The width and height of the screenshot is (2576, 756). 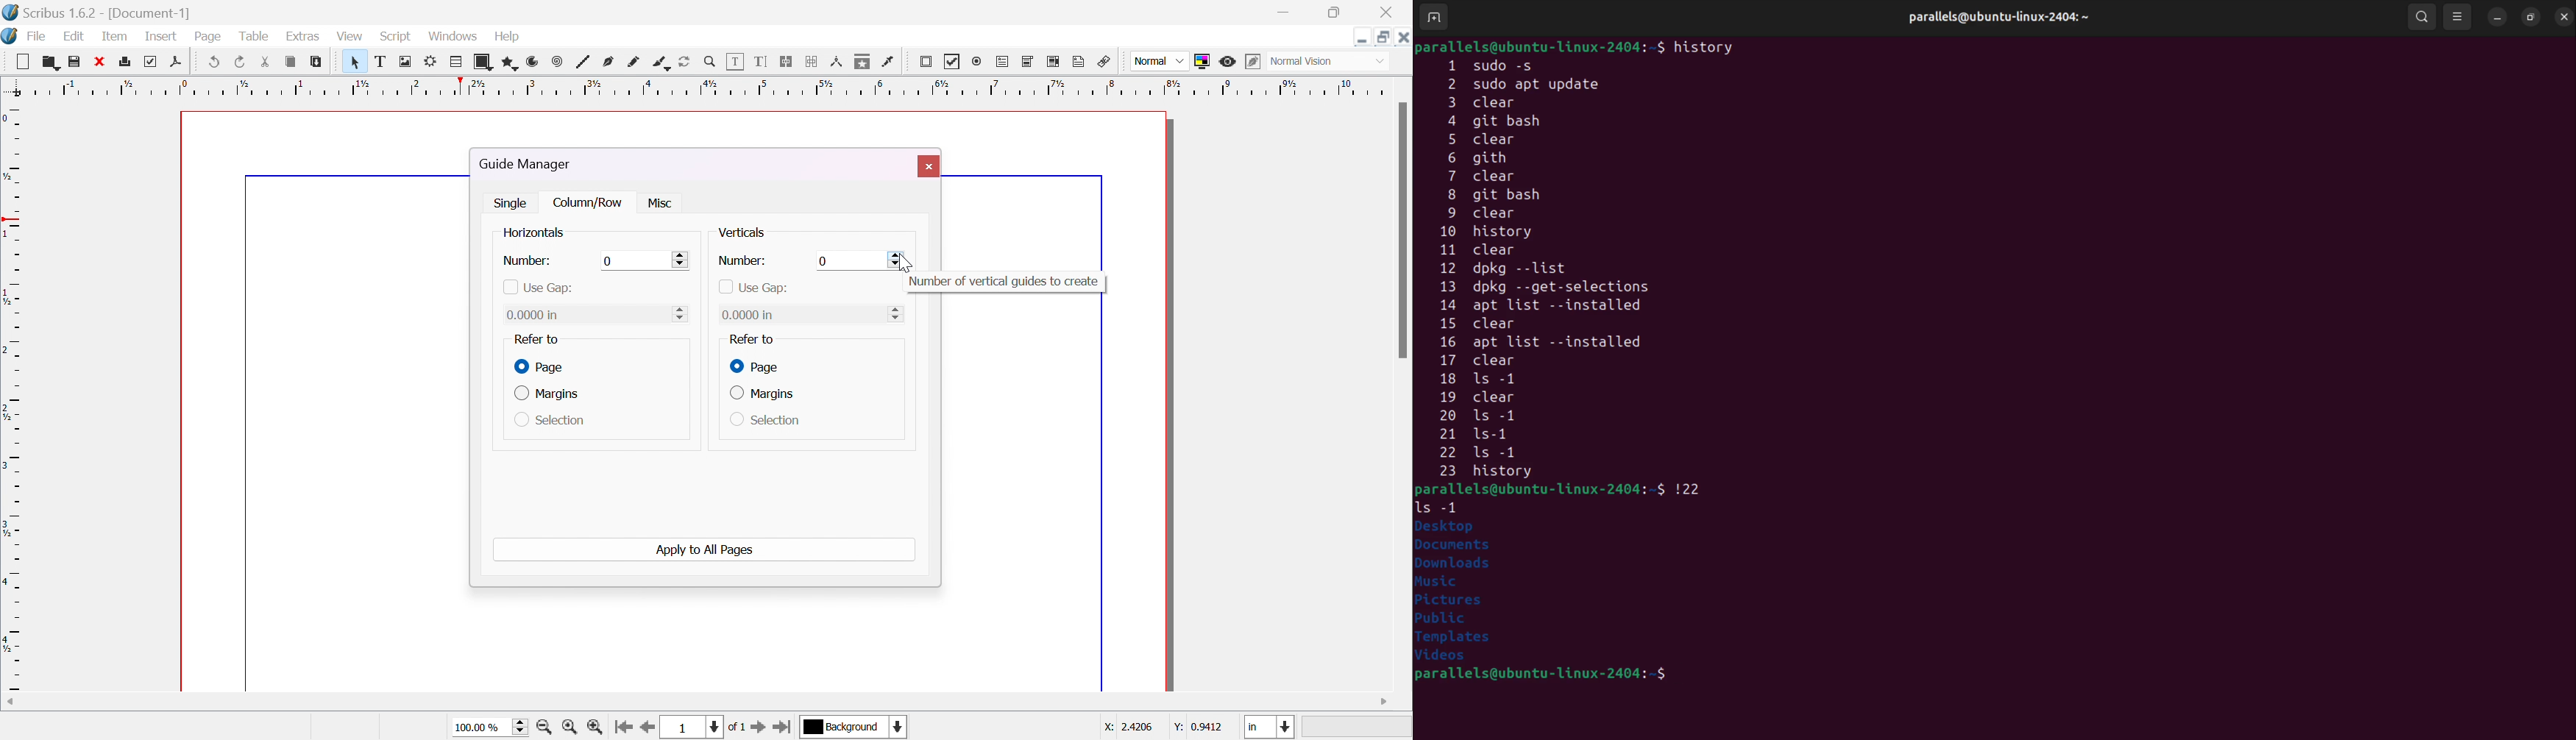 I want to click on slider, so click(x=896, y=260).